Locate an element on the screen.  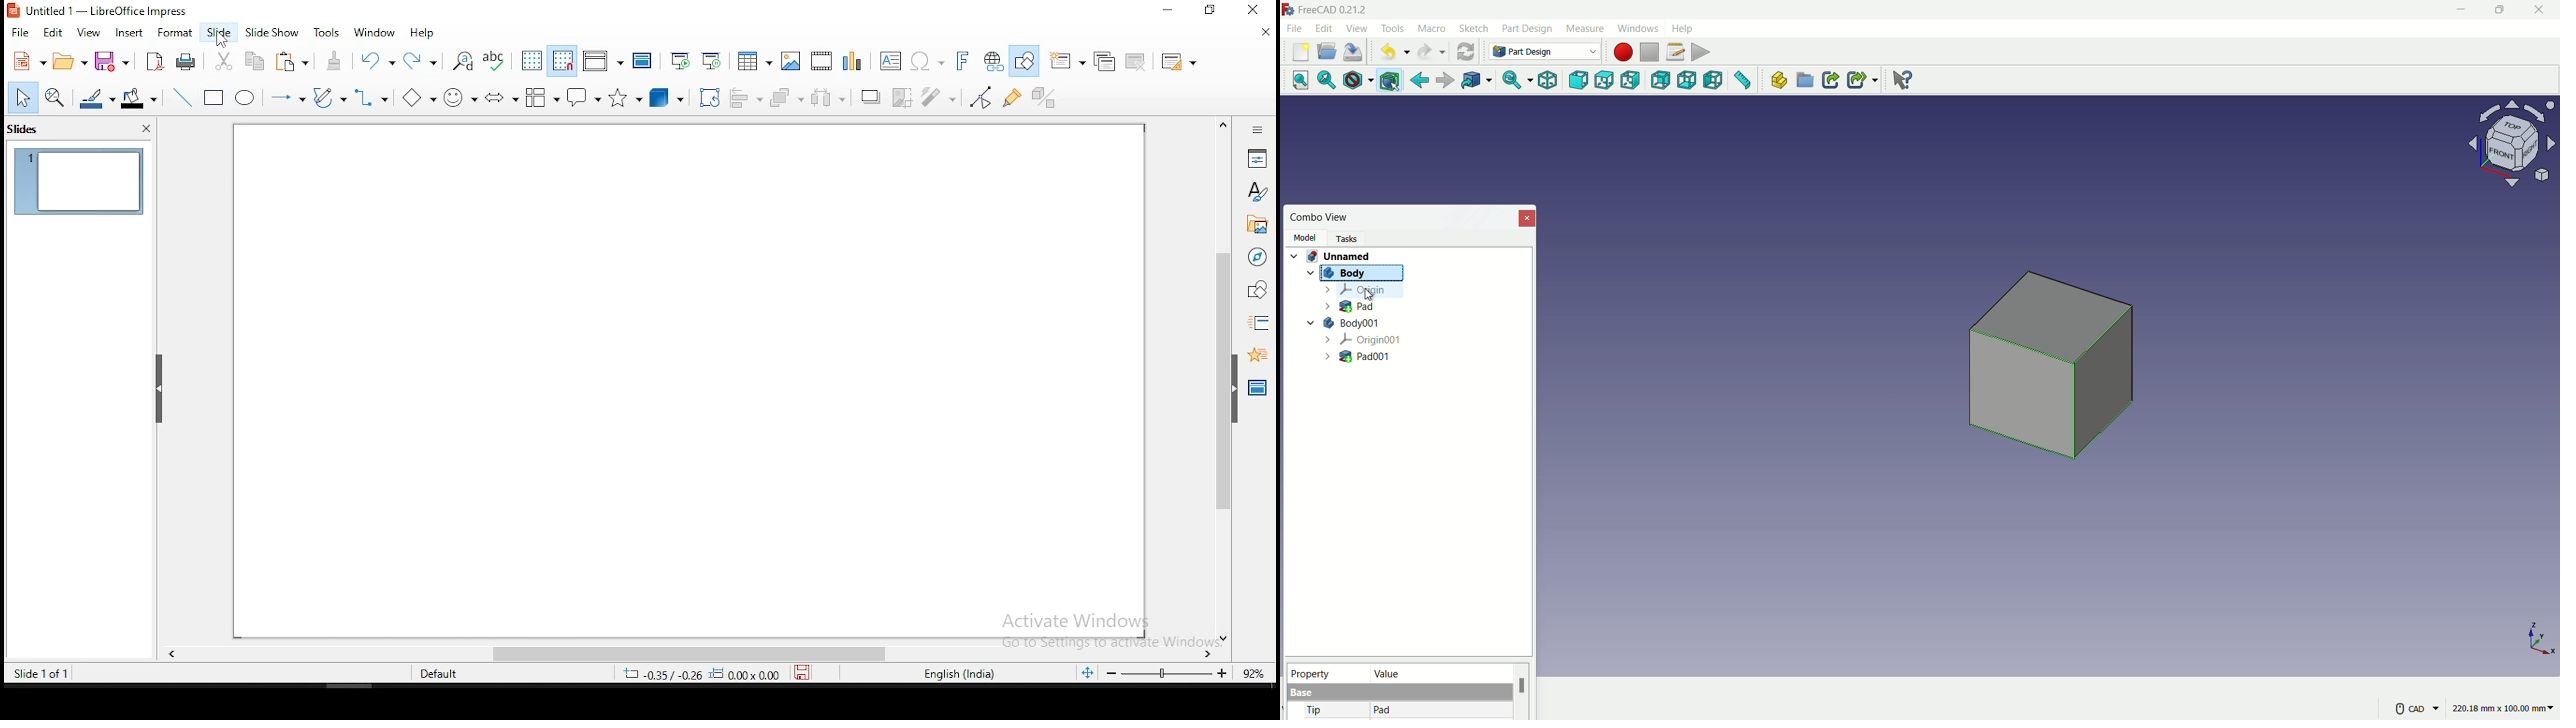
undo is located at coordinates (379, 63).